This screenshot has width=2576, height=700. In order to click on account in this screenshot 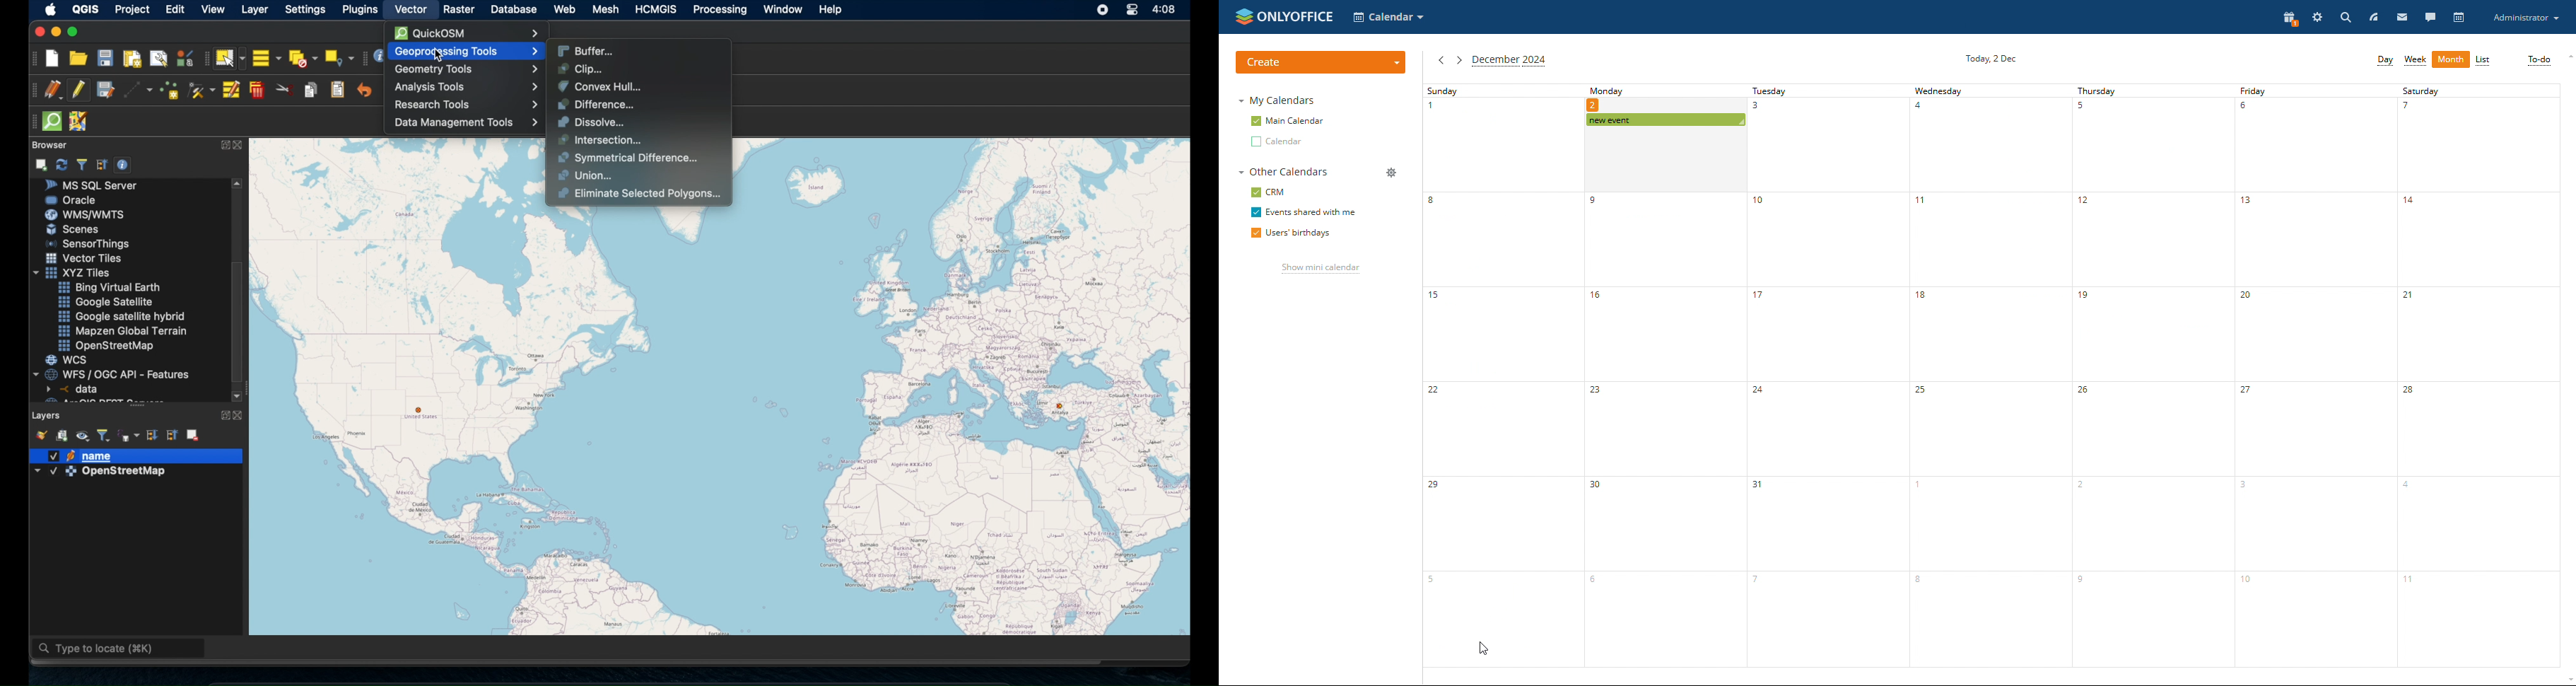, I will do `click(2525, 18)`.